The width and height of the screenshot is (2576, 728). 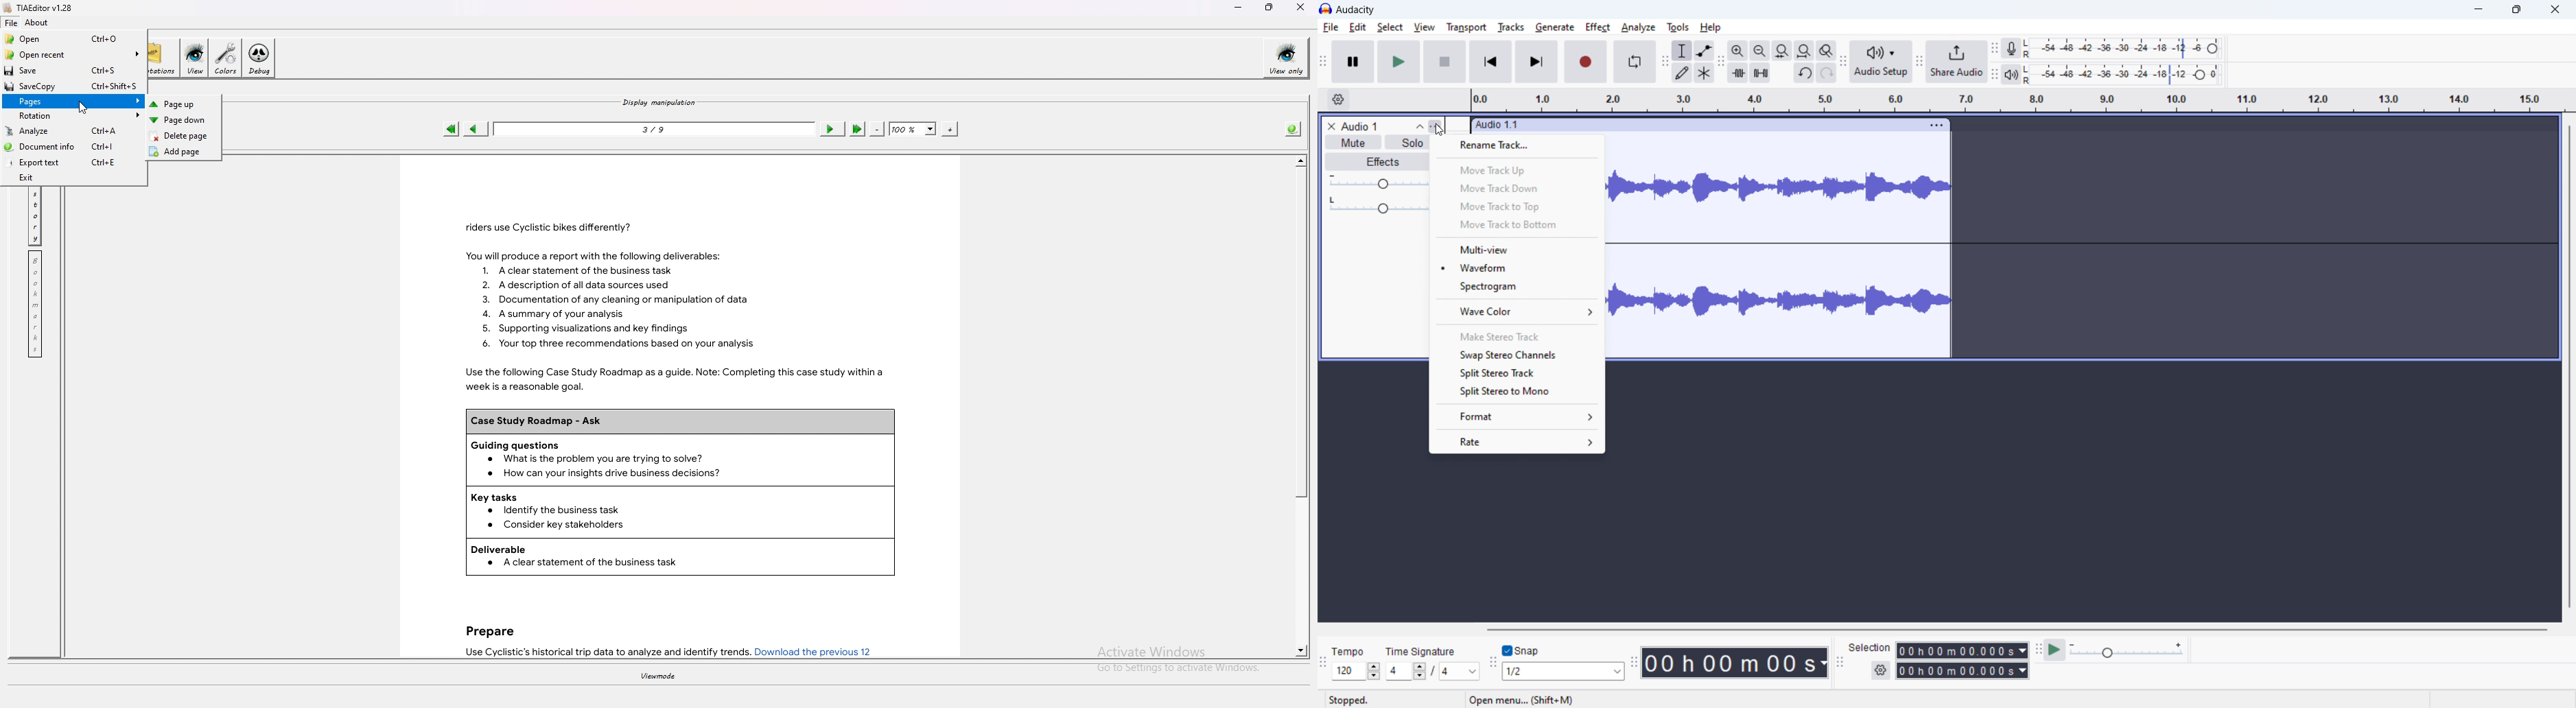 I want to click on recording meter toolbar, so click(x=1995, y=48).